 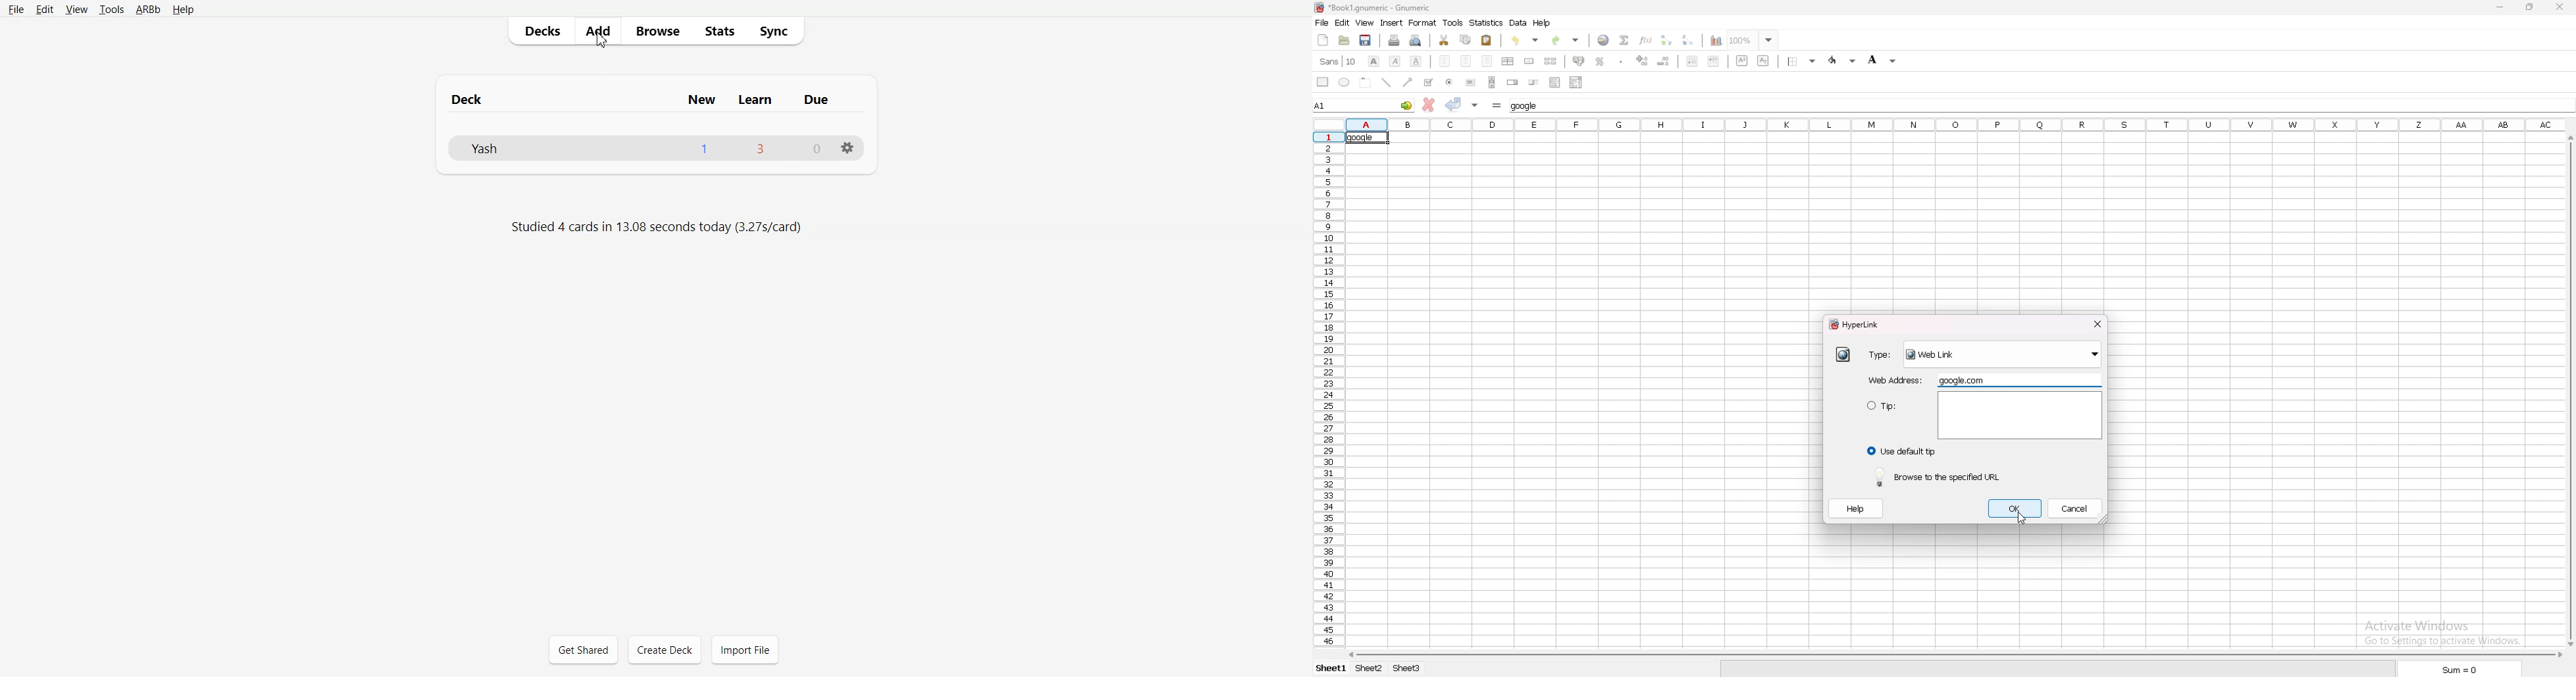 What do you see at coordinates (1533, 82) in the screenshot?
I see `slider` at bounding box center [1533, 82].